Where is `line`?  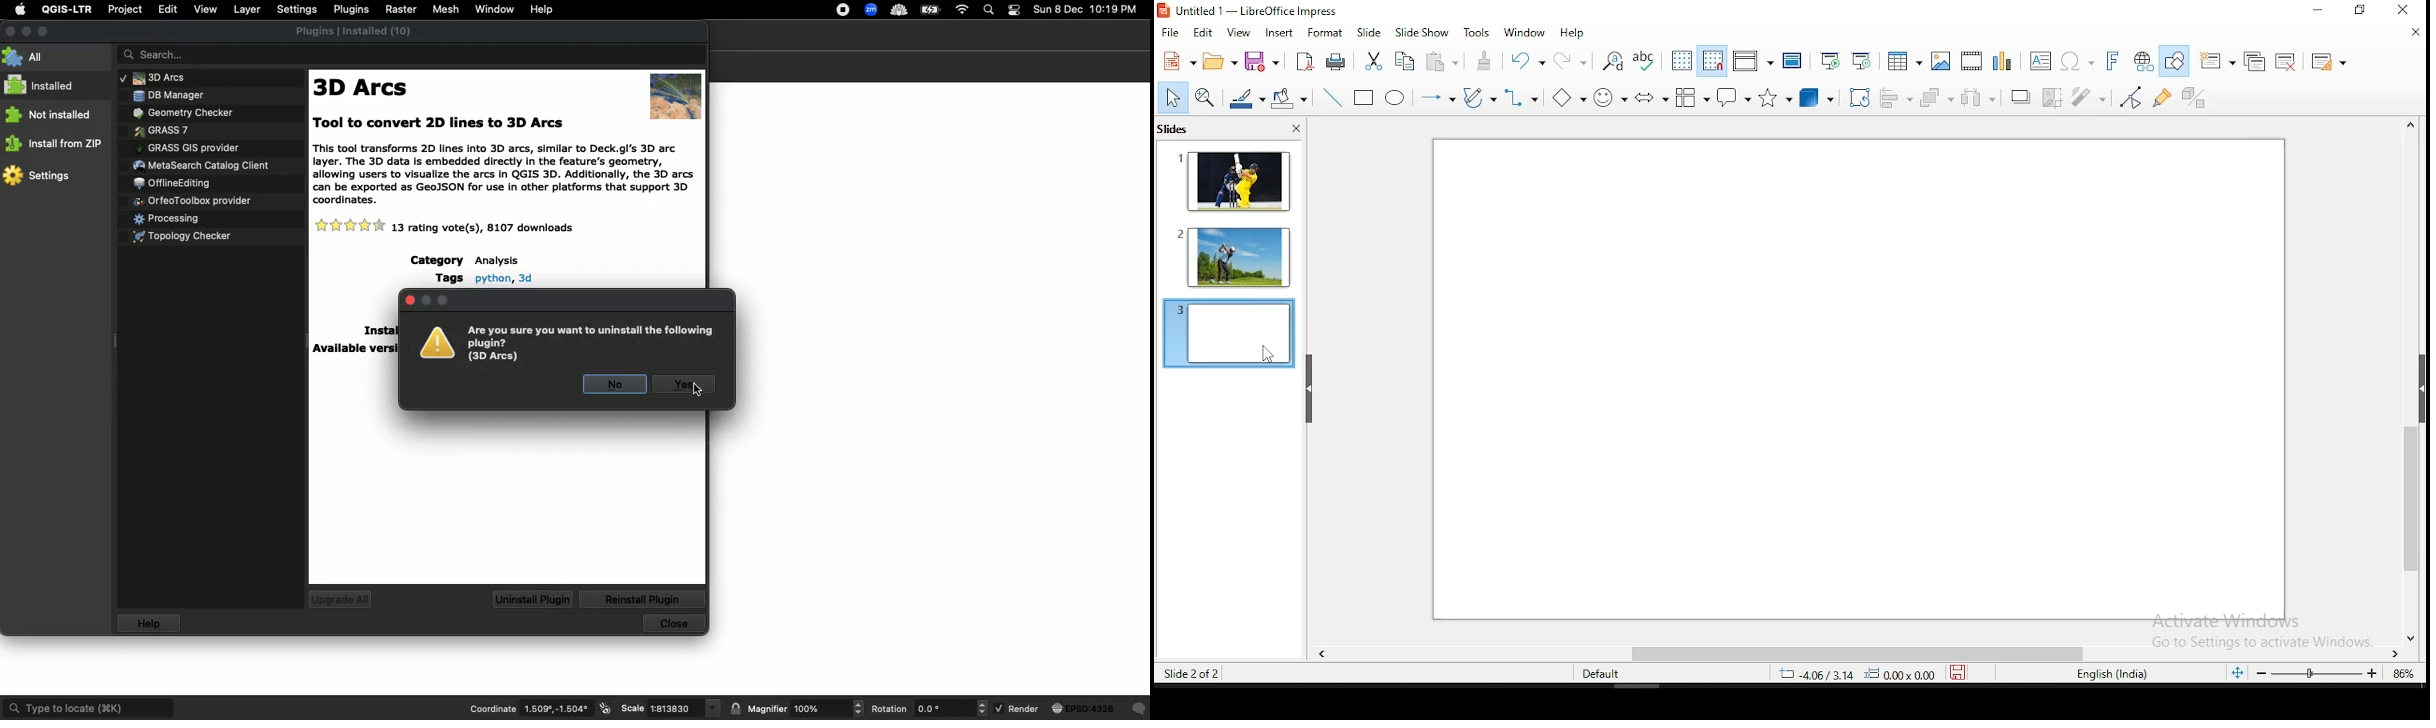
line is located at coordinates (1331, 98).